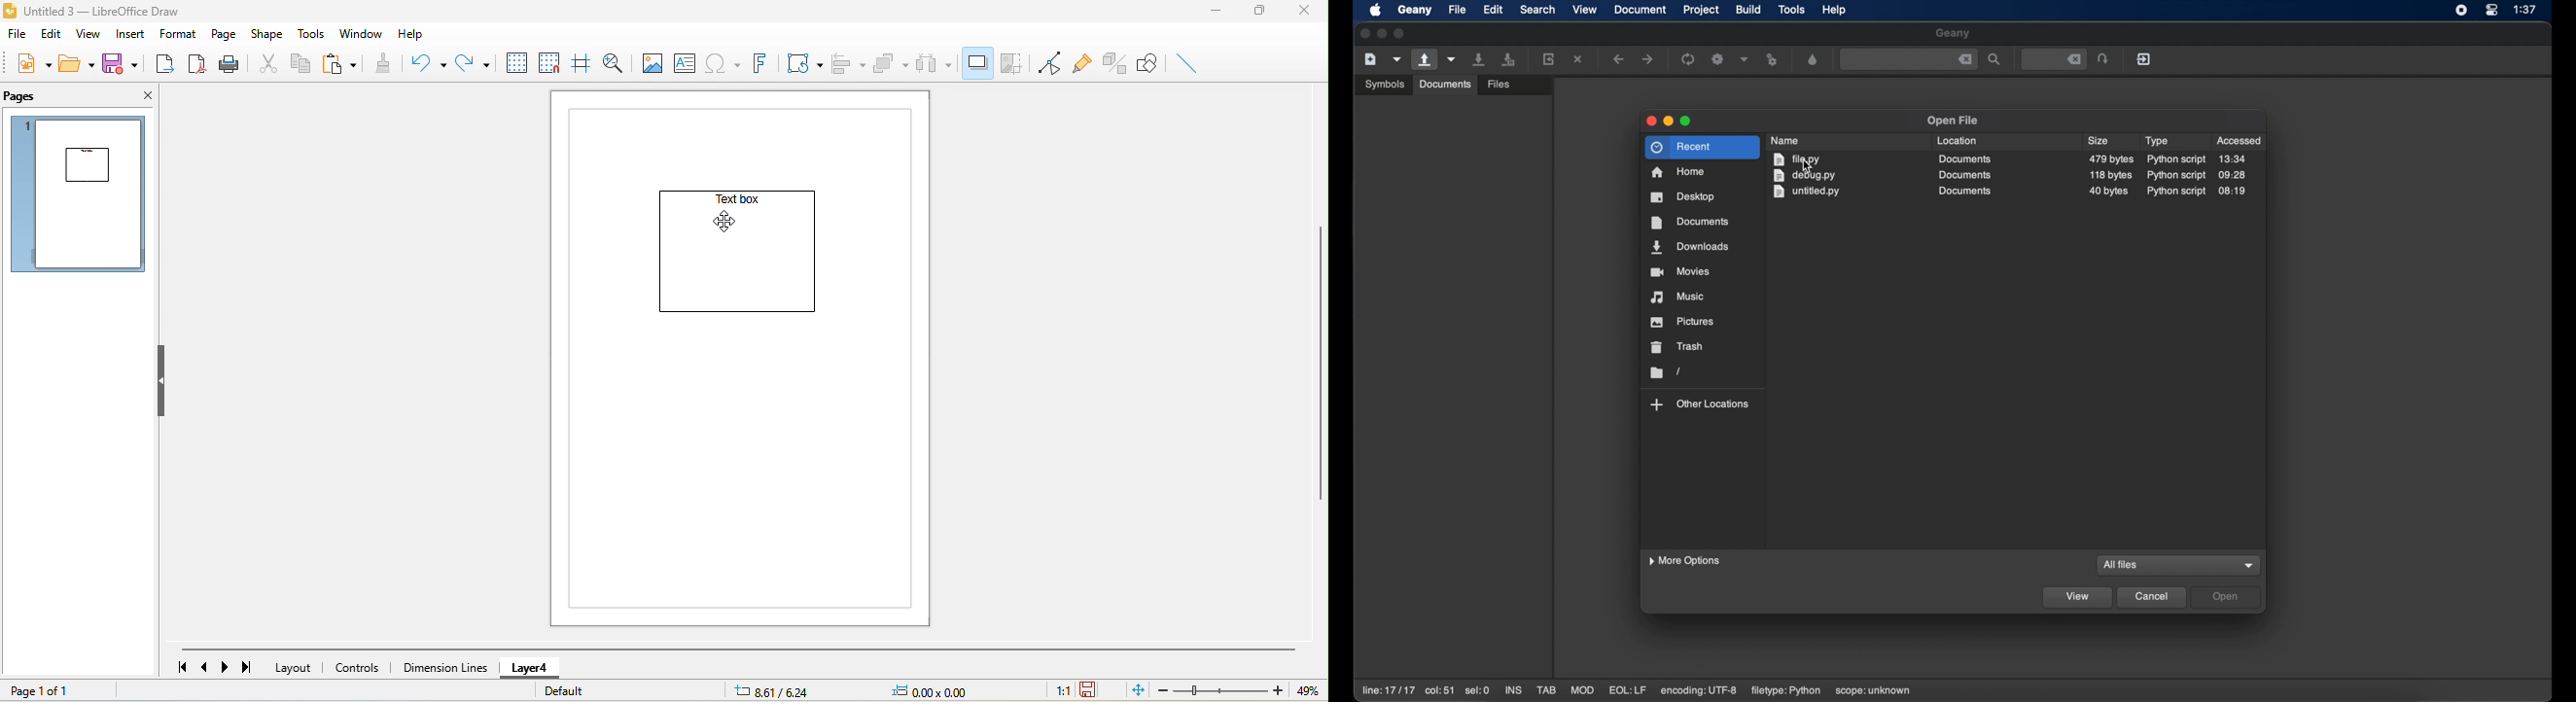 The height and width of the screenshot is (728, 2576). Describe the element at coordinates (936, 64) in the screenshot. I see `select at least three object` at that location.